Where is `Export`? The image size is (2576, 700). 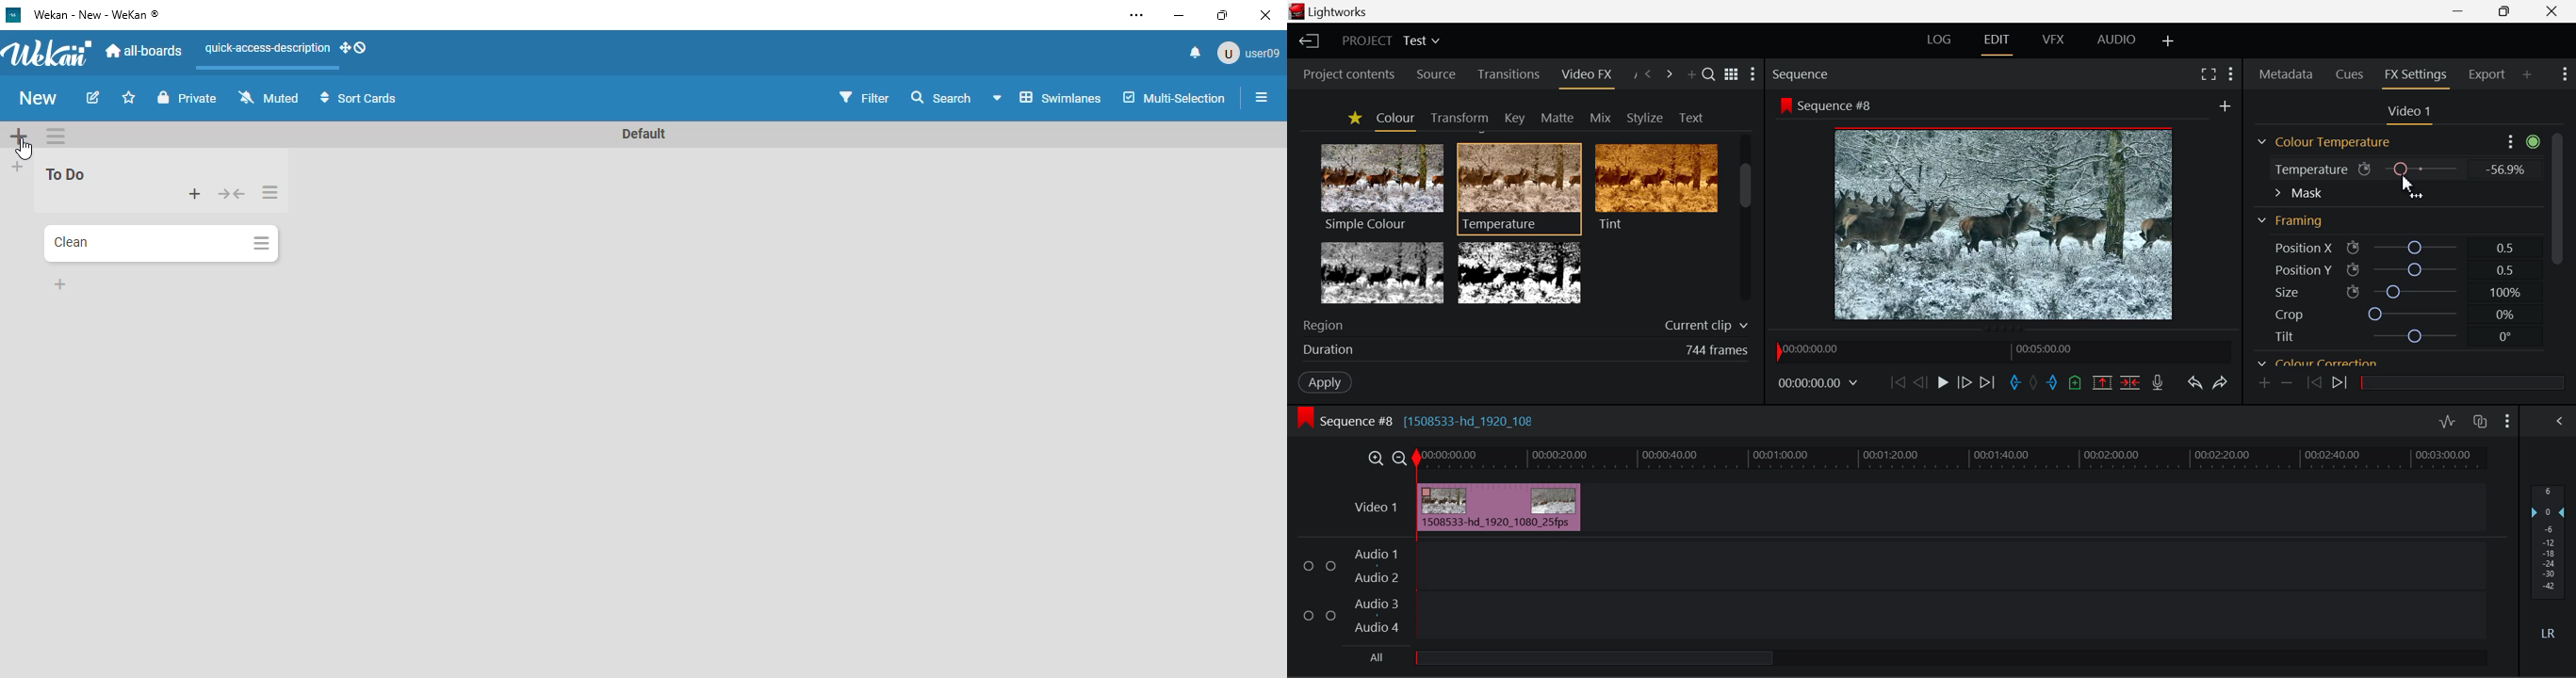 Export is located at coordinates (2489, 79).